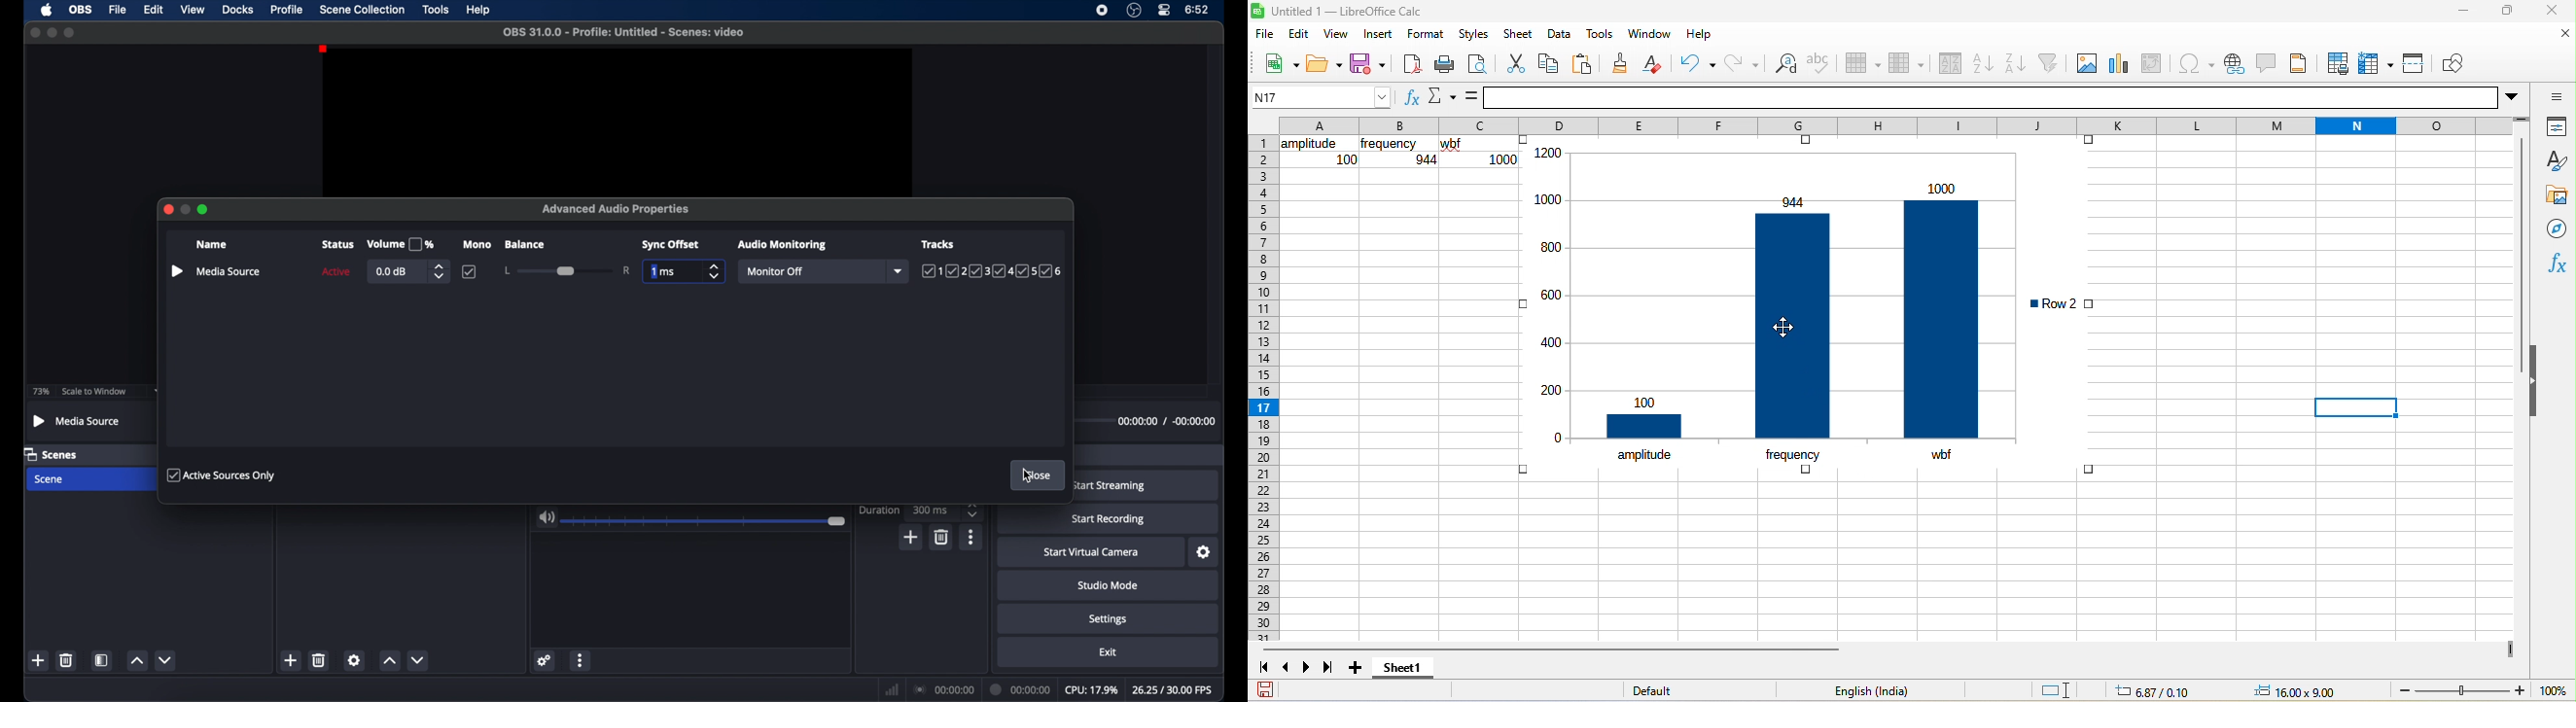  What do you see at coordinates (1309, 144) in the screenshot?
I see `amplitude` at bounding box center [1309, 144].